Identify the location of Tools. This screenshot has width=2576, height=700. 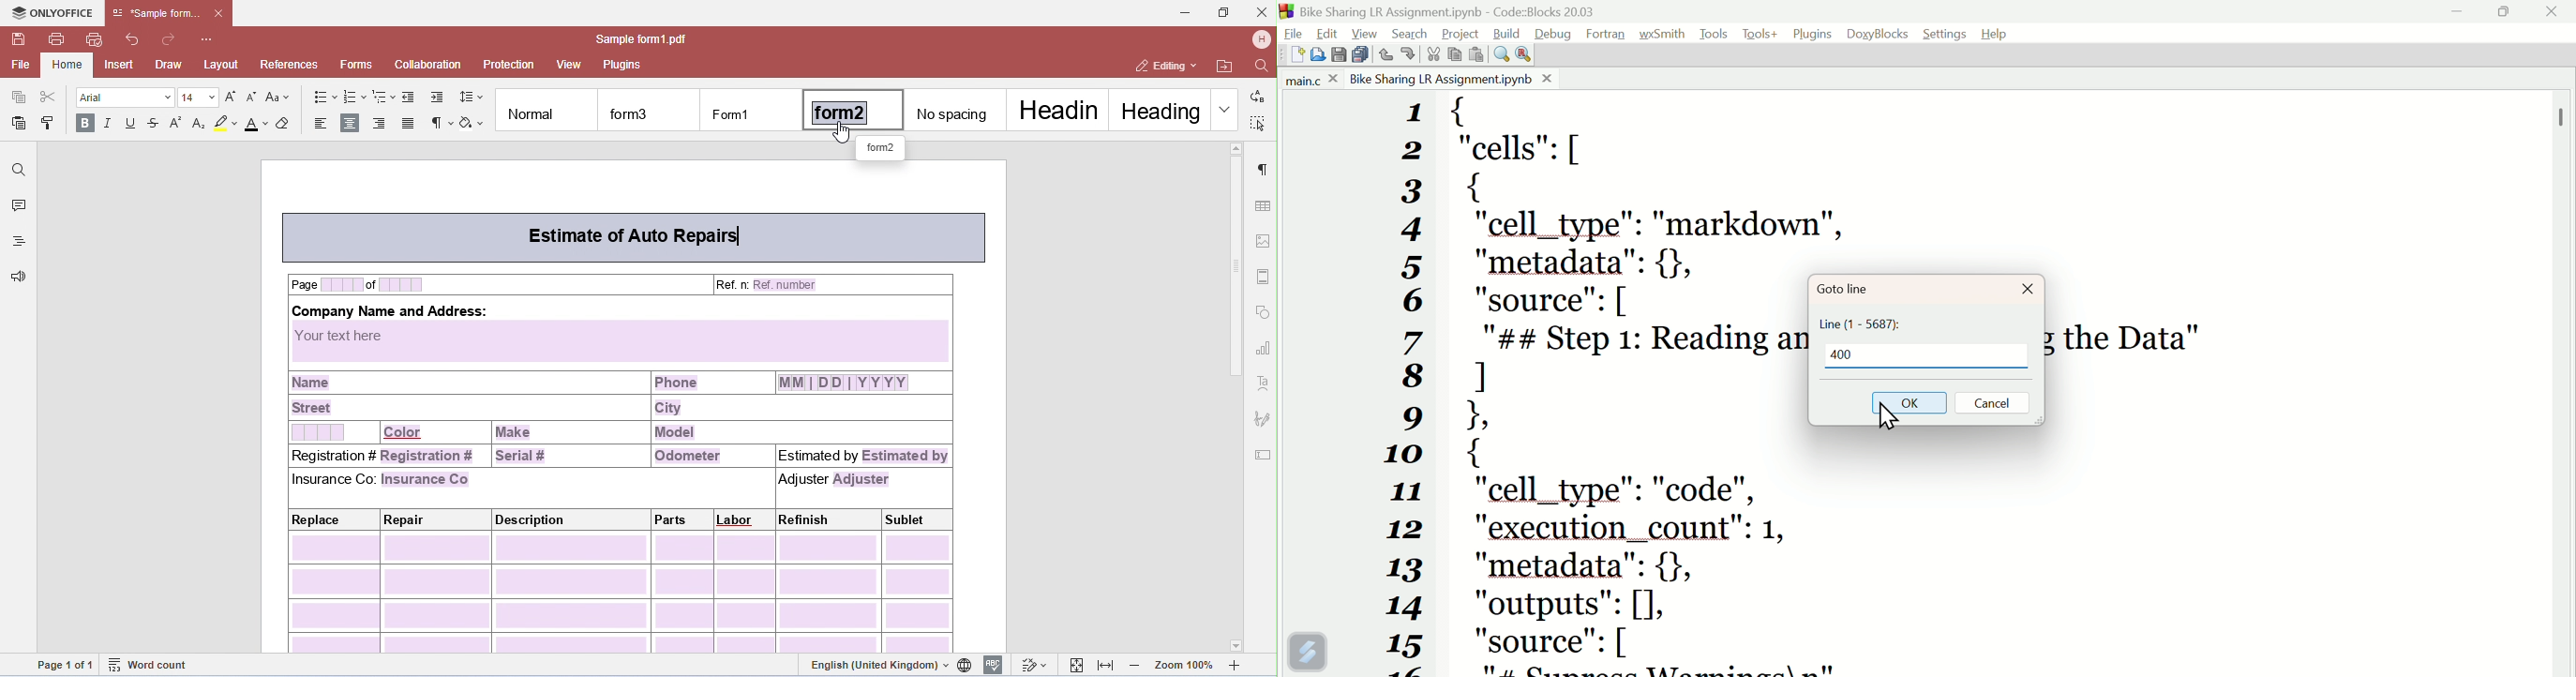
(1759, 34).